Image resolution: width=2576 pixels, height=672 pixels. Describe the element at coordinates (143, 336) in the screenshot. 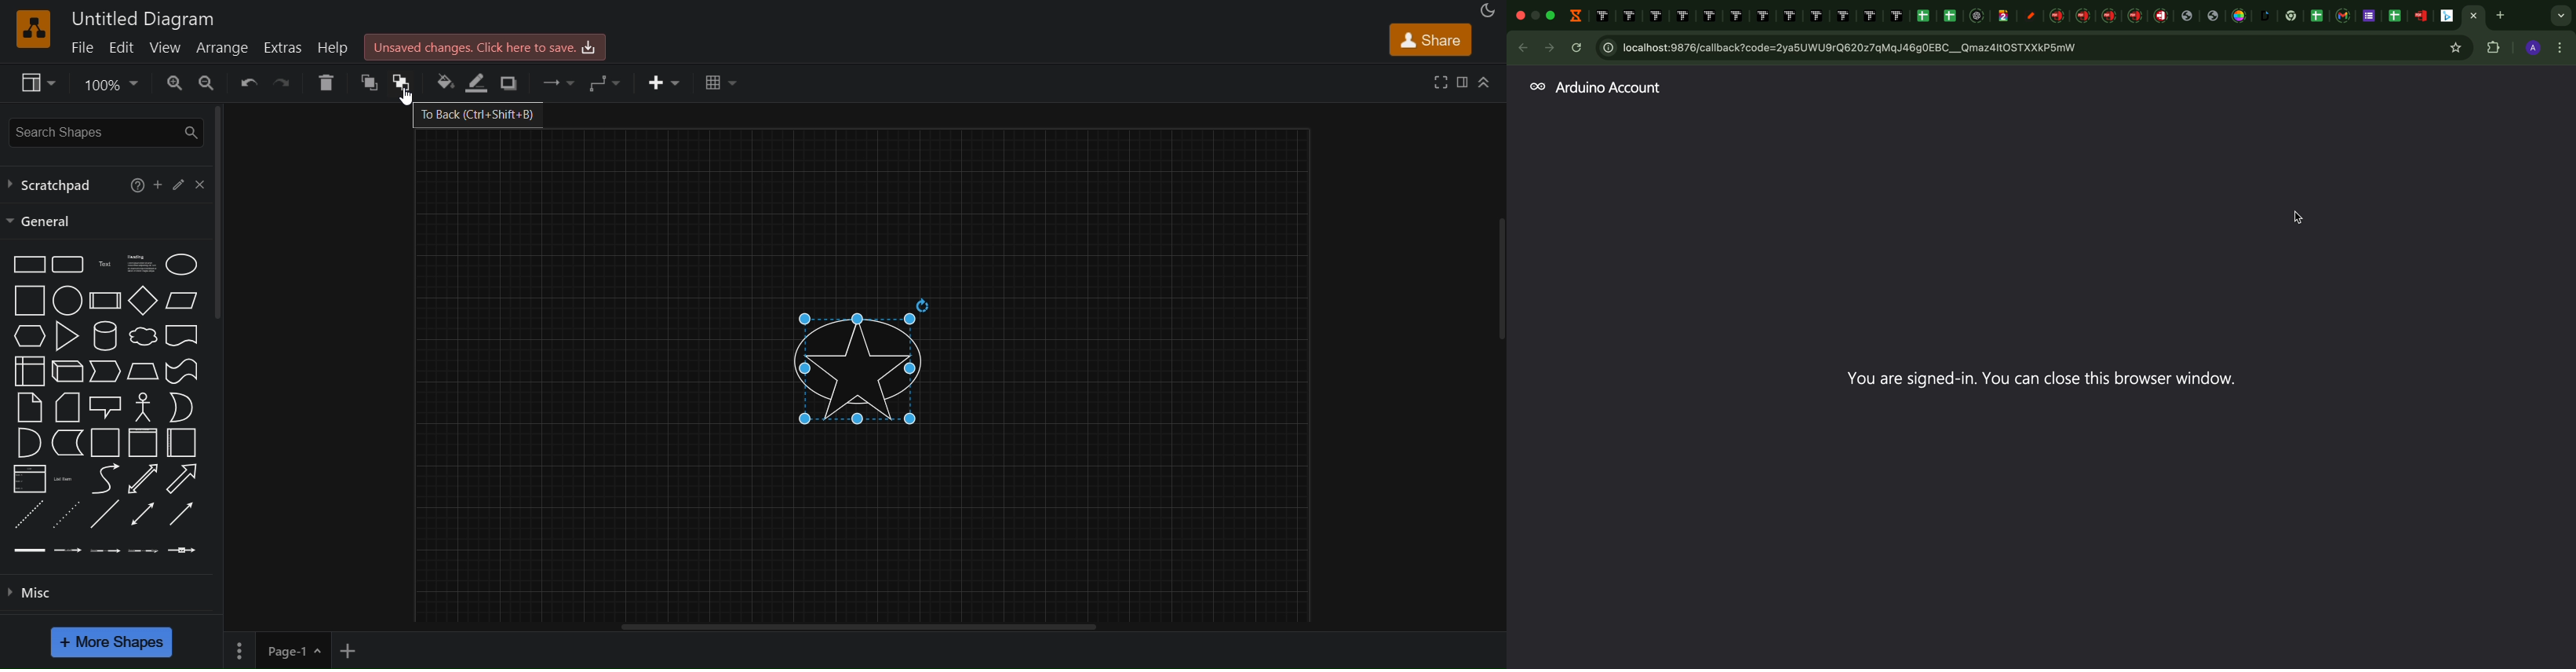

I see `cloud` at that location.